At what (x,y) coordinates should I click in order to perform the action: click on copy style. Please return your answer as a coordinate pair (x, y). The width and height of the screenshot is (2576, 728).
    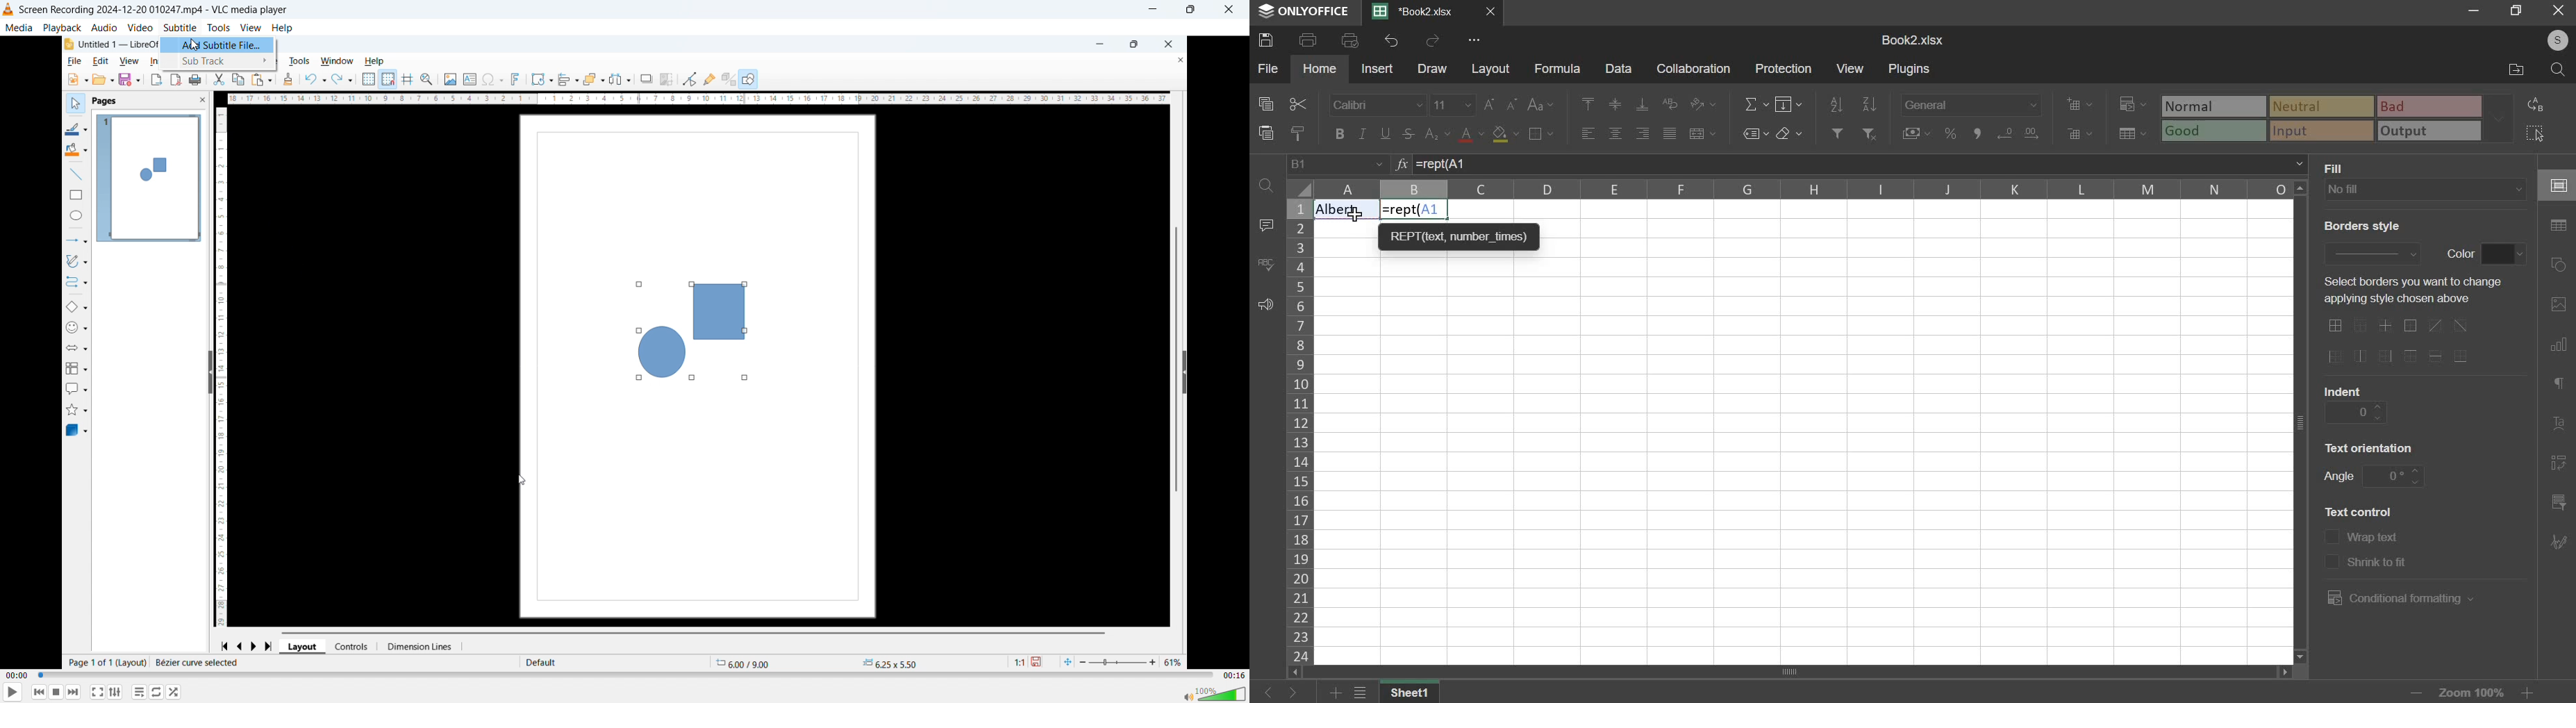
    Looking at the image, I should click on (1297, 133).